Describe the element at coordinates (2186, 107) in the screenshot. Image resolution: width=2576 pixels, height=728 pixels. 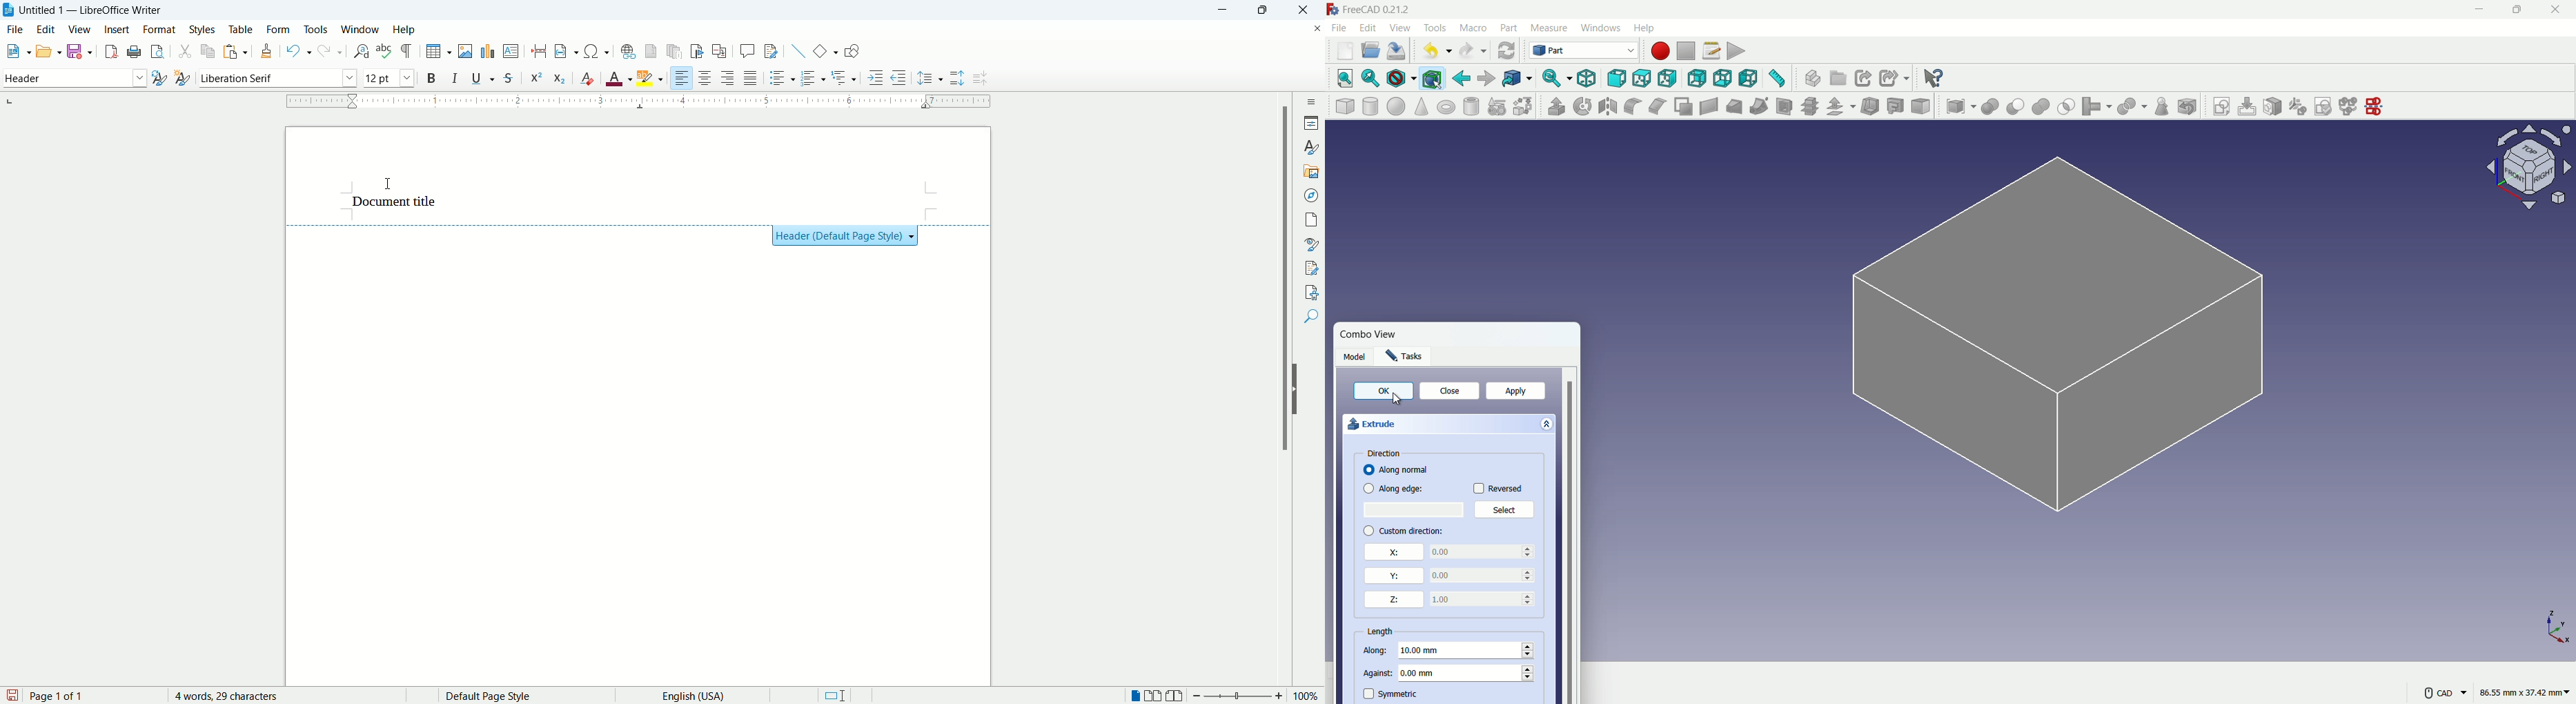
I see `defeaturing` at that location.